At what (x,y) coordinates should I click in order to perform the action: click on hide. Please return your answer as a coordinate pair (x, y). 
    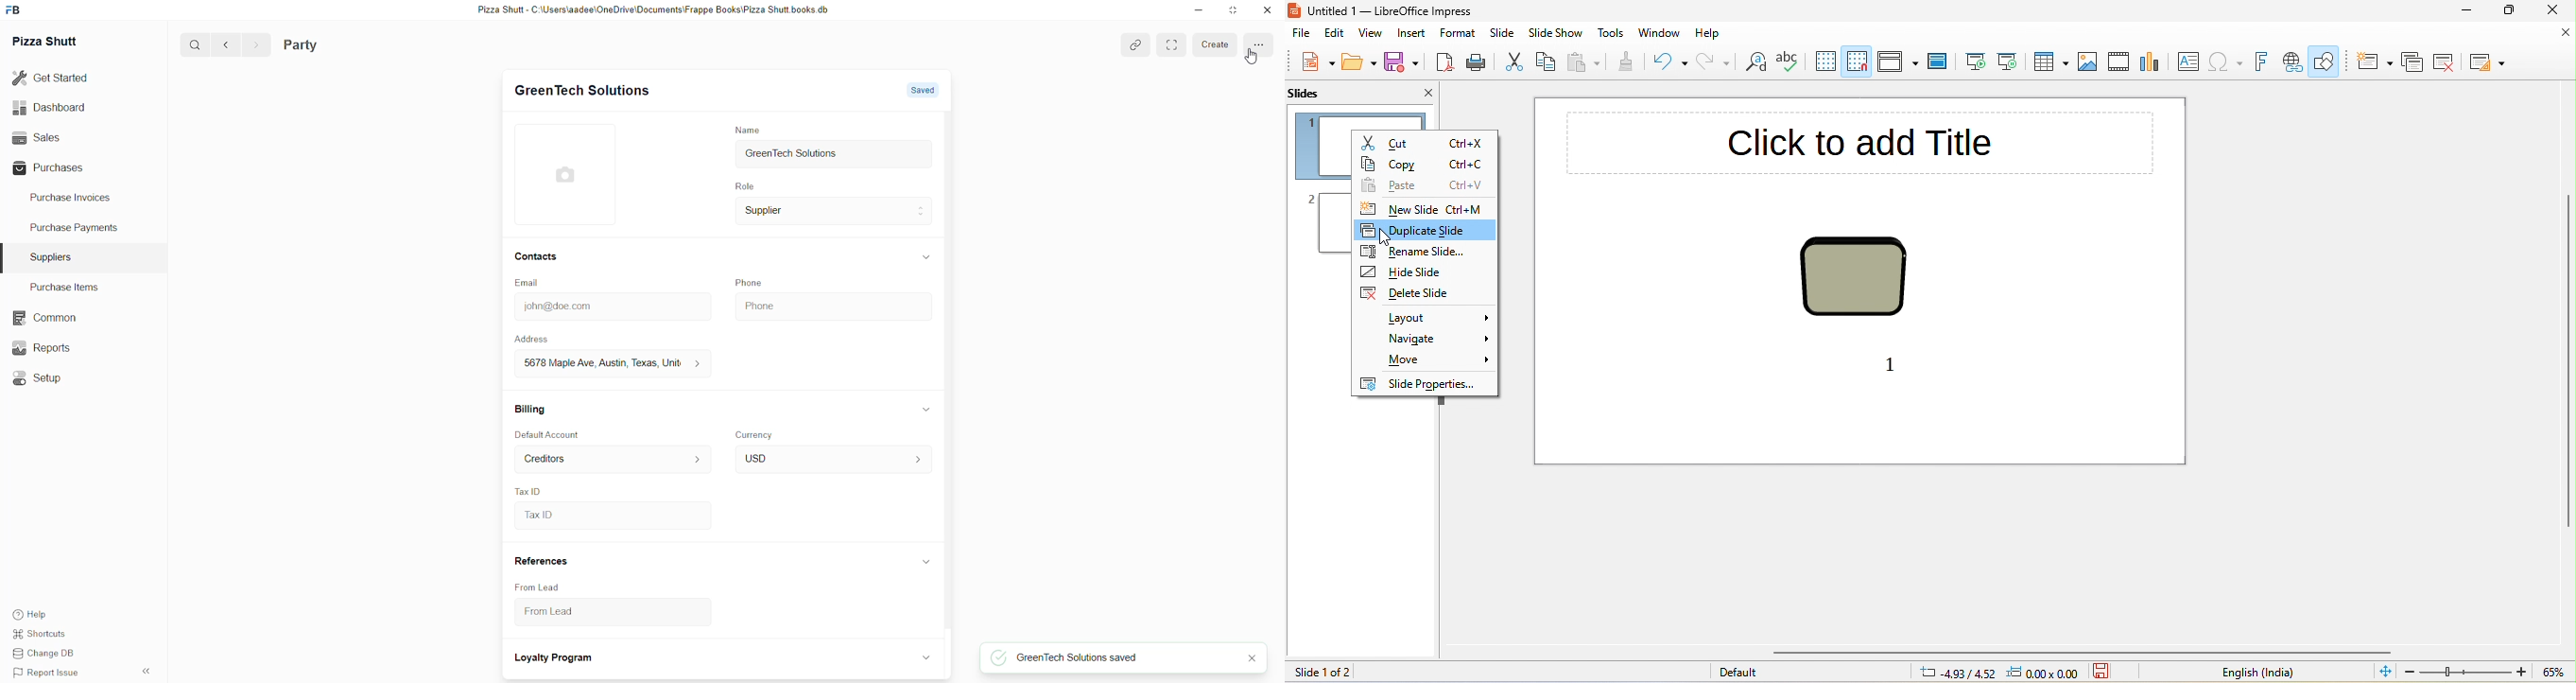
    Looking at the image, I should click on (923, 657).